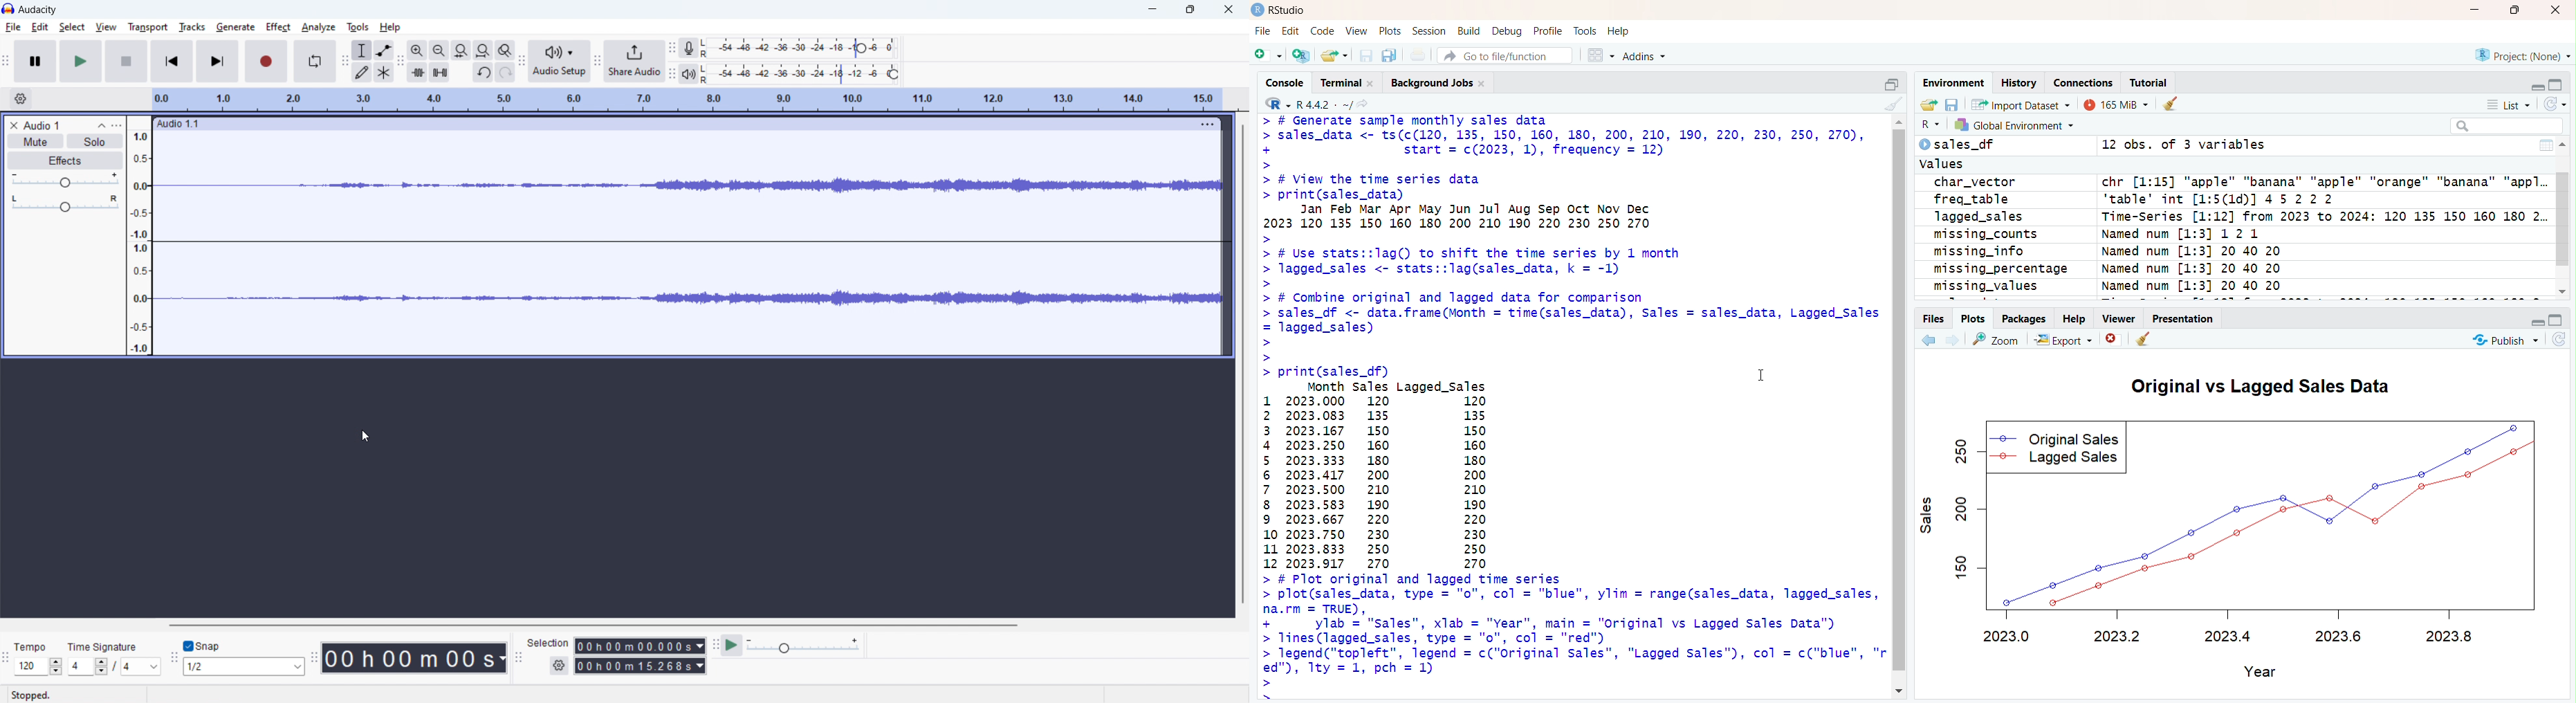  Describe the element at coordinates (1927, 105) in the screenshot. I see `load workspace` at that location.